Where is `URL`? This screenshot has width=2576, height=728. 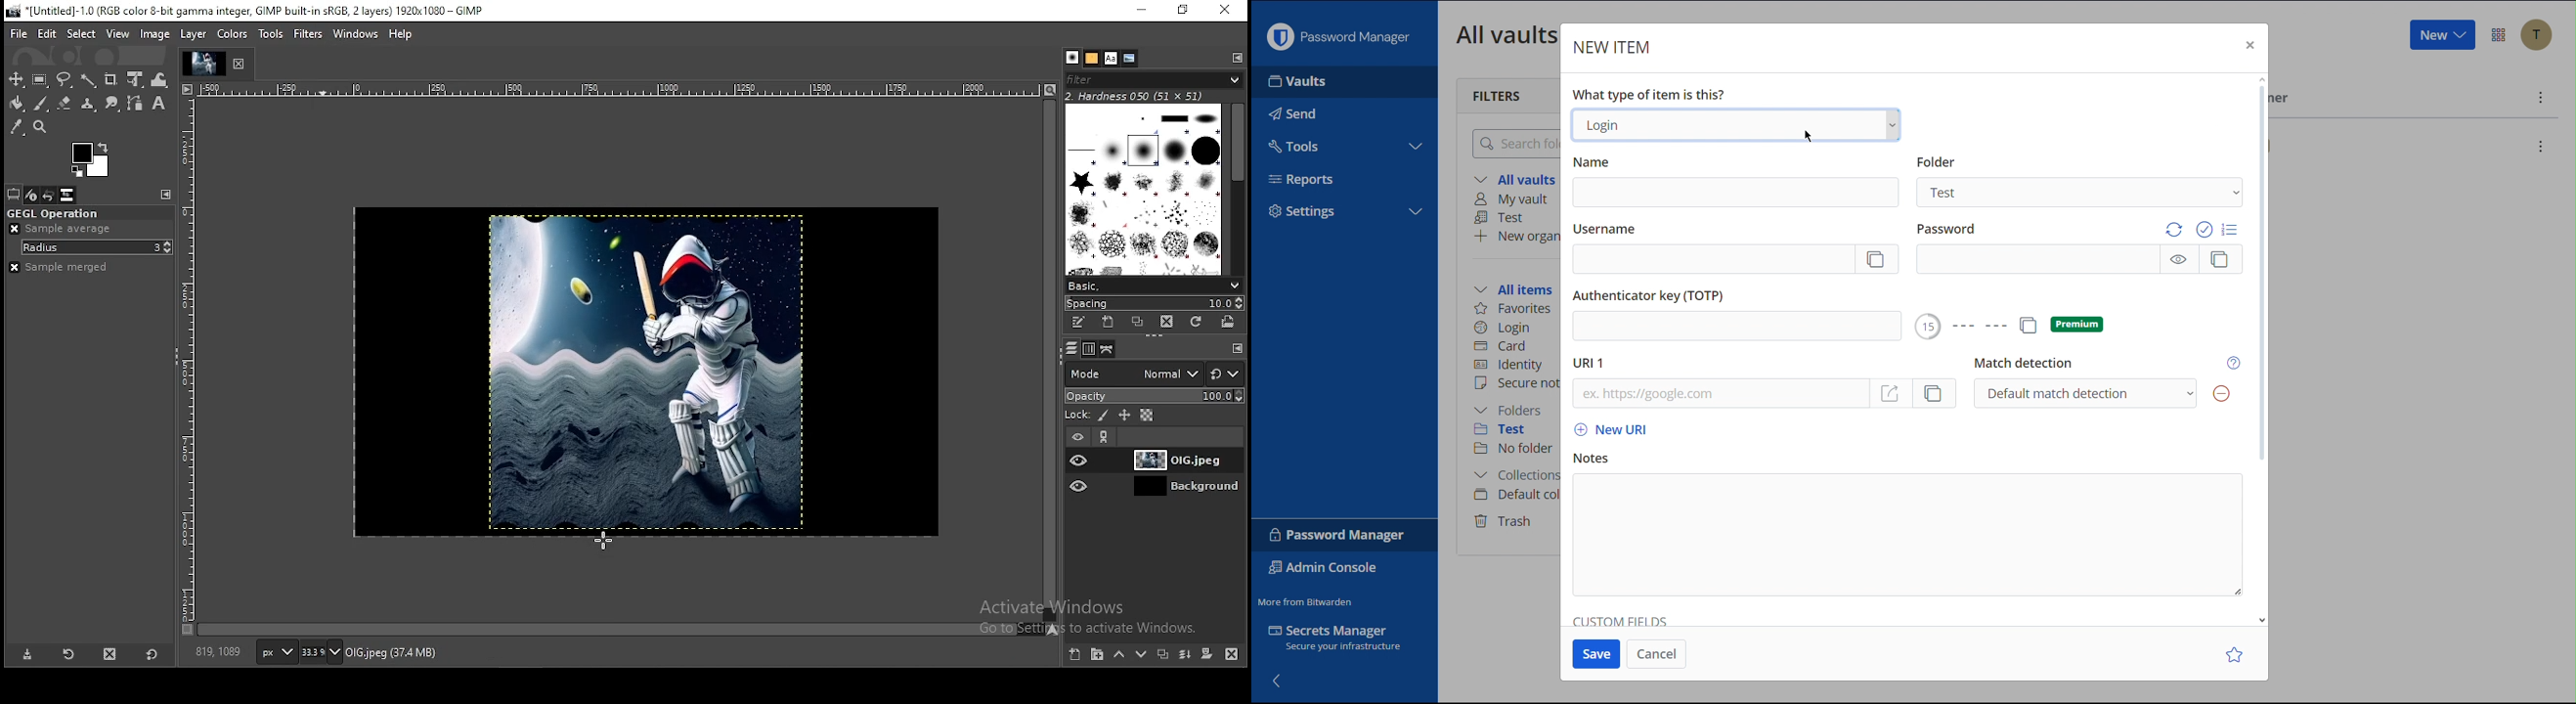 URL is located at coordinates (1718, 394).